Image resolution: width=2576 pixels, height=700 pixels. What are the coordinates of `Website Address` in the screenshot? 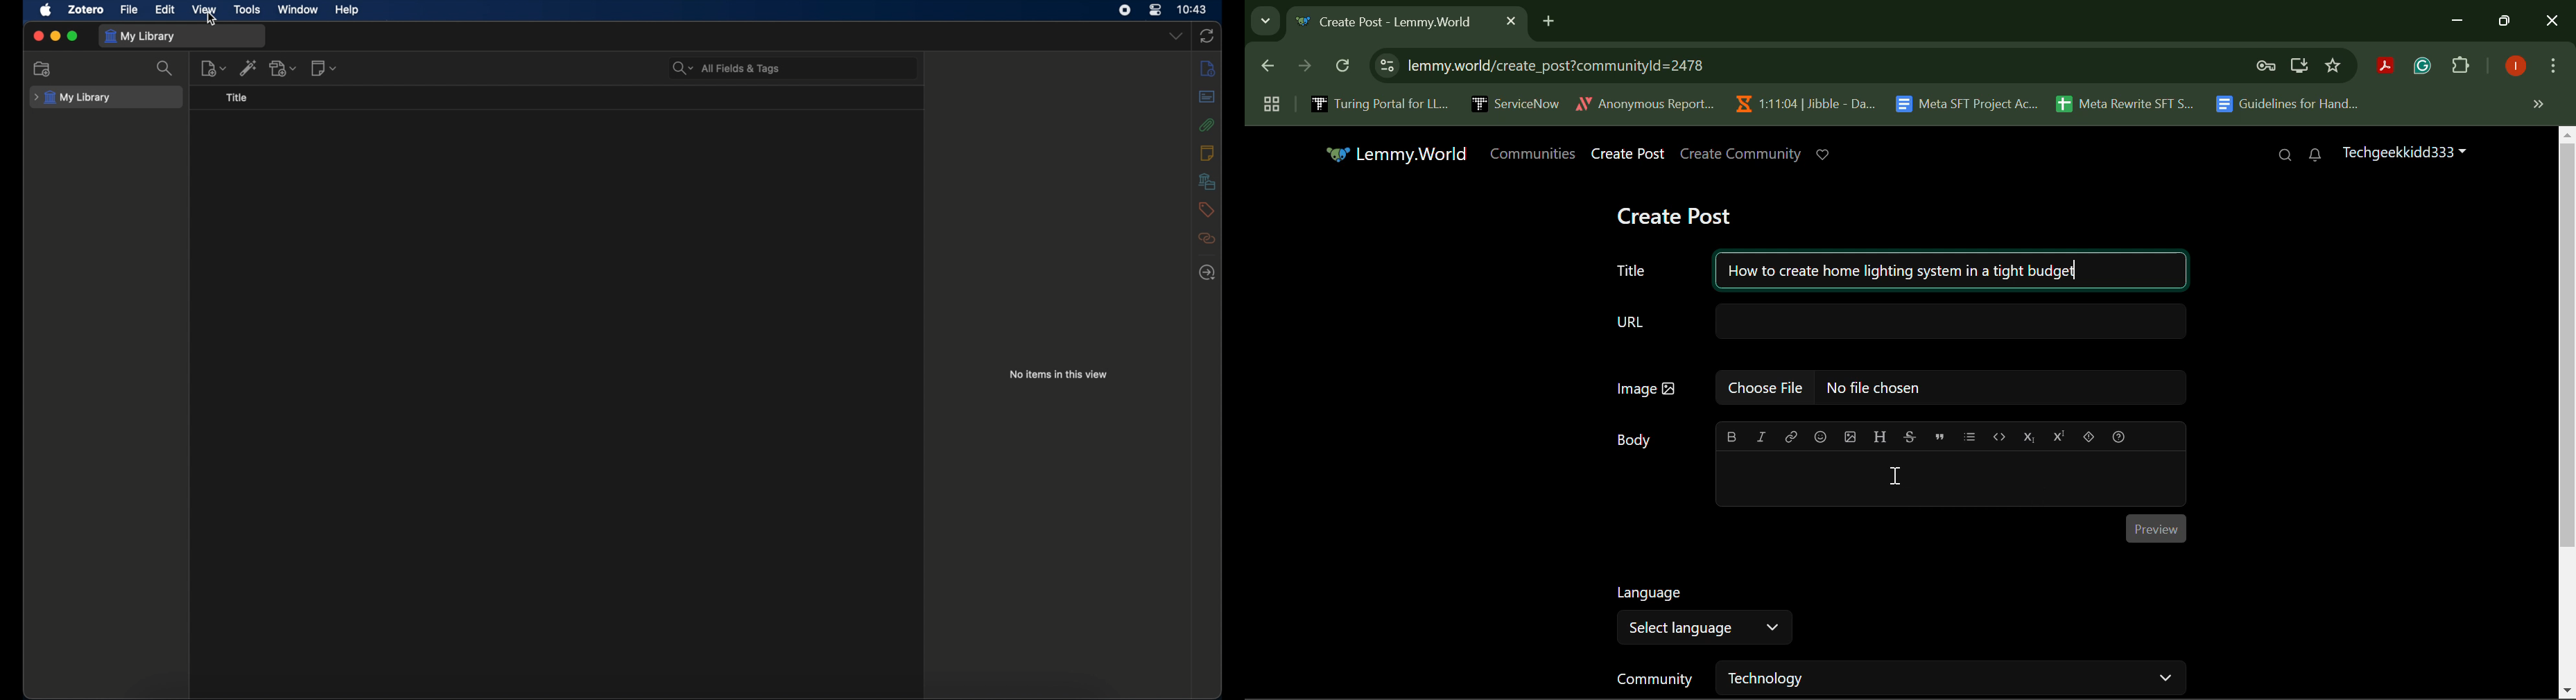 It's located at (1733, 65).